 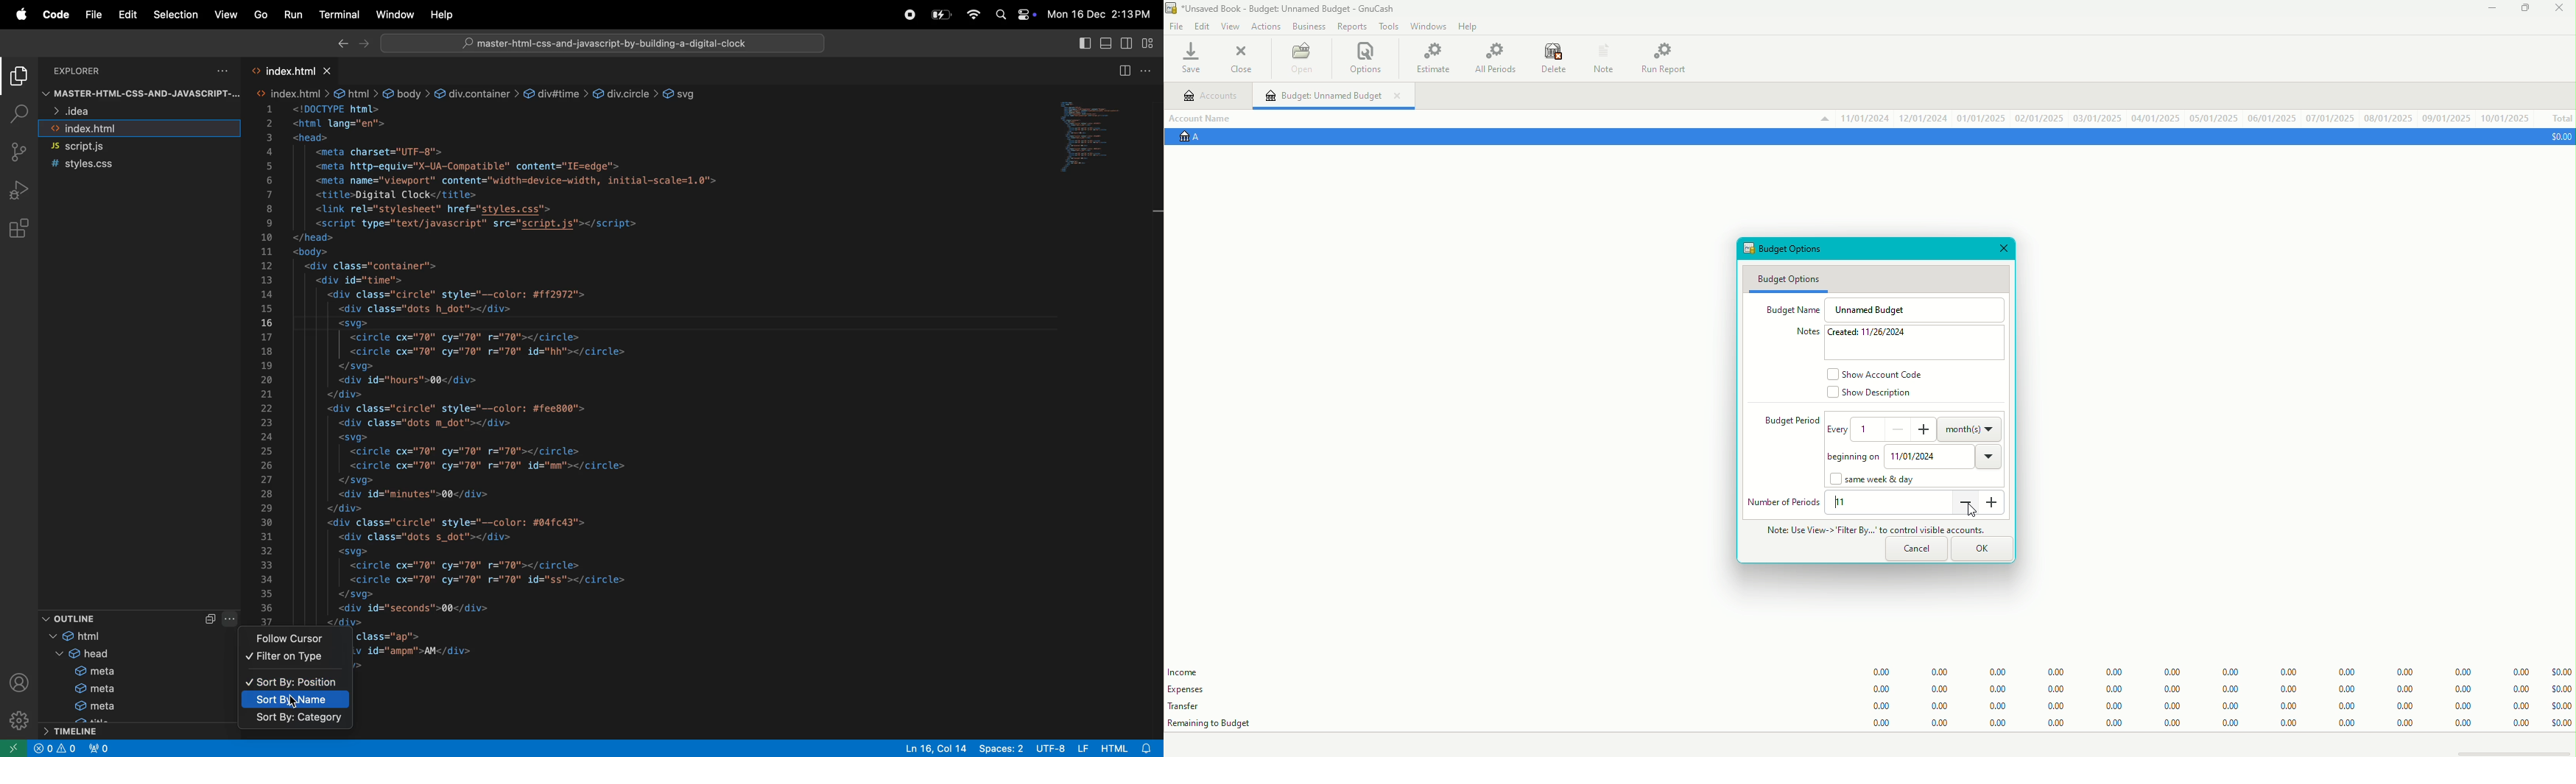 What do you see at coordinates (15, 748) in the screenshot?
I see `open remote window` at bounding box center [15, 748].